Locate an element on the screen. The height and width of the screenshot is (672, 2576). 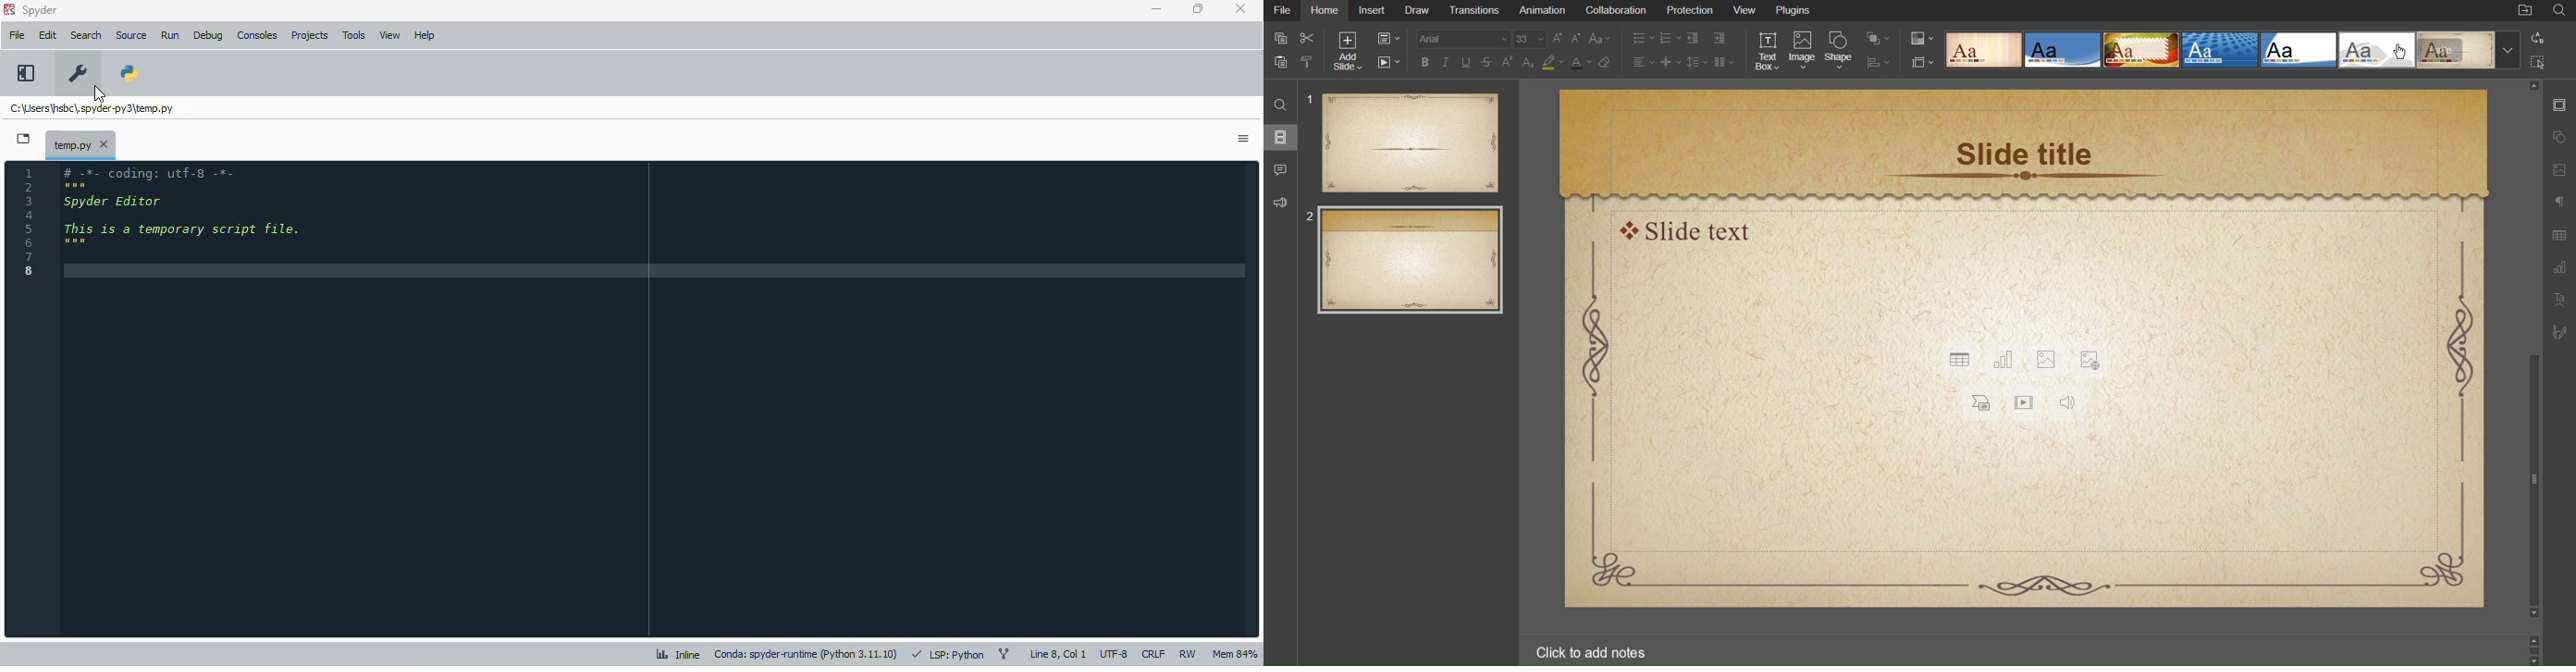
consoles is located at coordinates (257, 35).